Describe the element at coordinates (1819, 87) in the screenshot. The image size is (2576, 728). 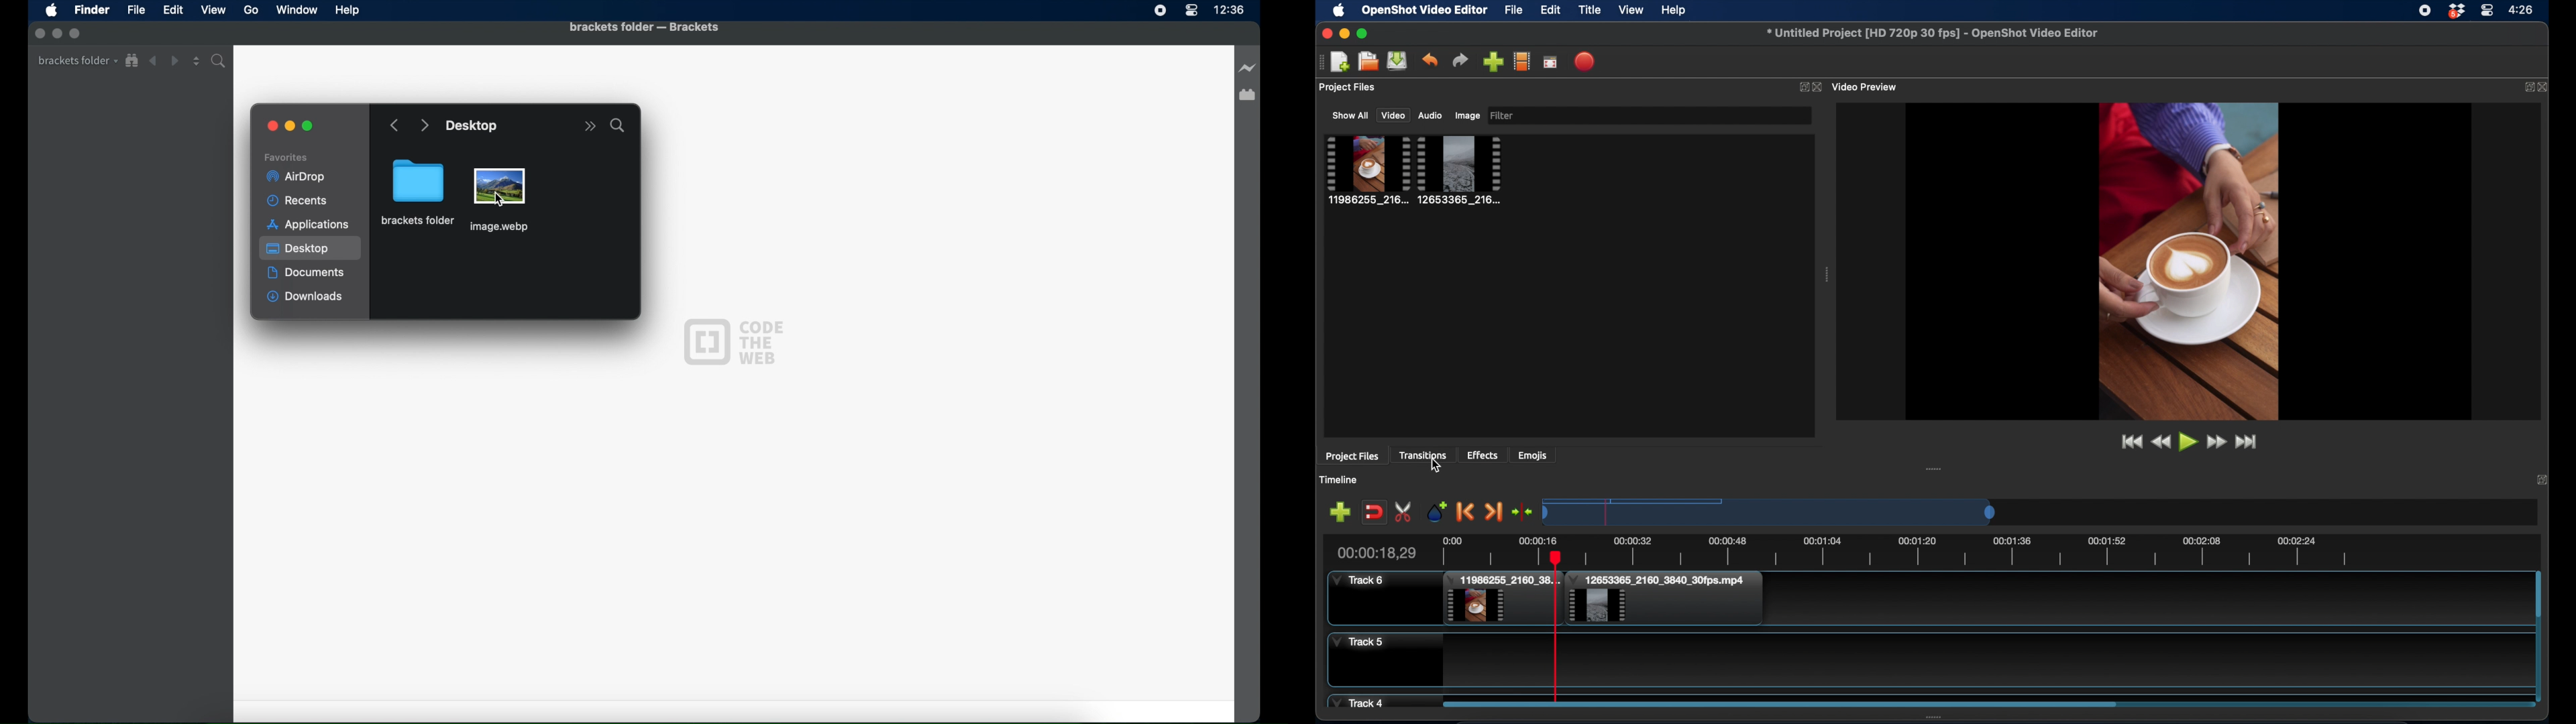
I see `close` at that location.